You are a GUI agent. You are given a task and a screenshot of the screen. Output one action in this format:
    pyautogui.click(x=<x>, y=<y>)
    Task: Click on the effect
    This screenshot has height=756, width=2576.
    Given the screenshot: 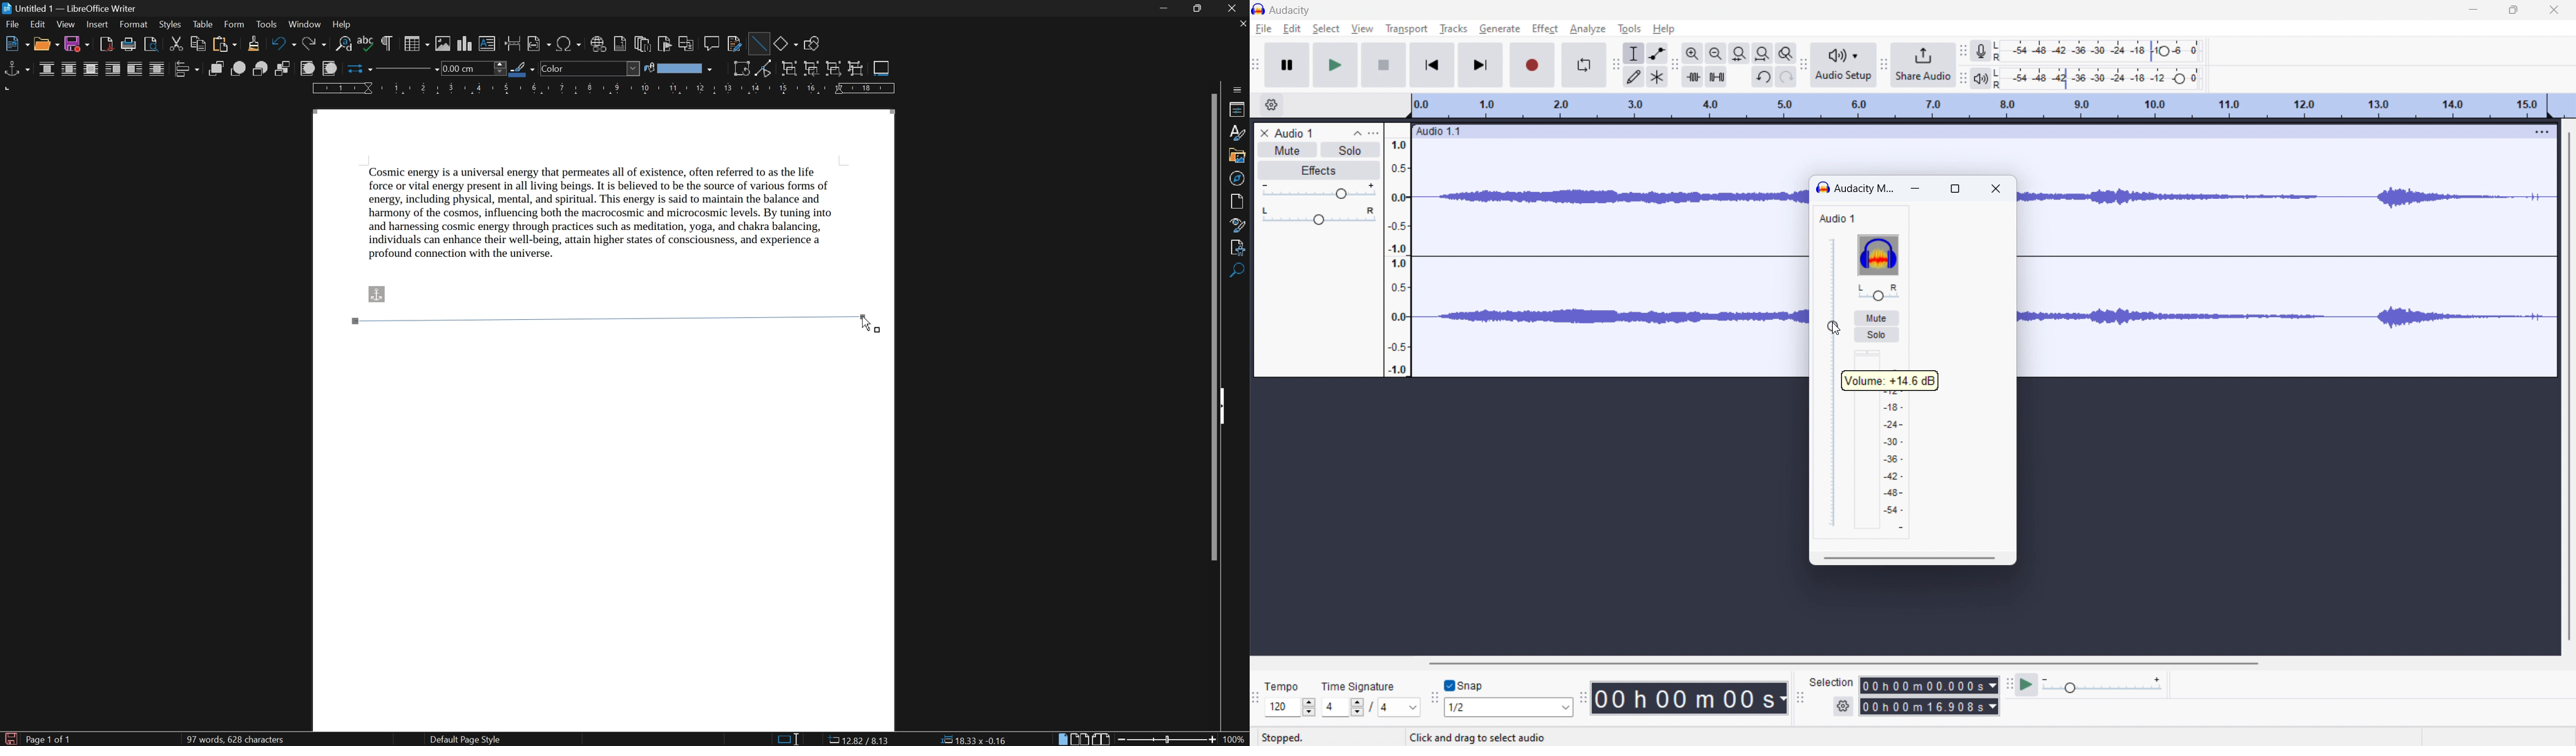 What is the action you would take?
    pyautogui.click(x=1545, y=28)
    